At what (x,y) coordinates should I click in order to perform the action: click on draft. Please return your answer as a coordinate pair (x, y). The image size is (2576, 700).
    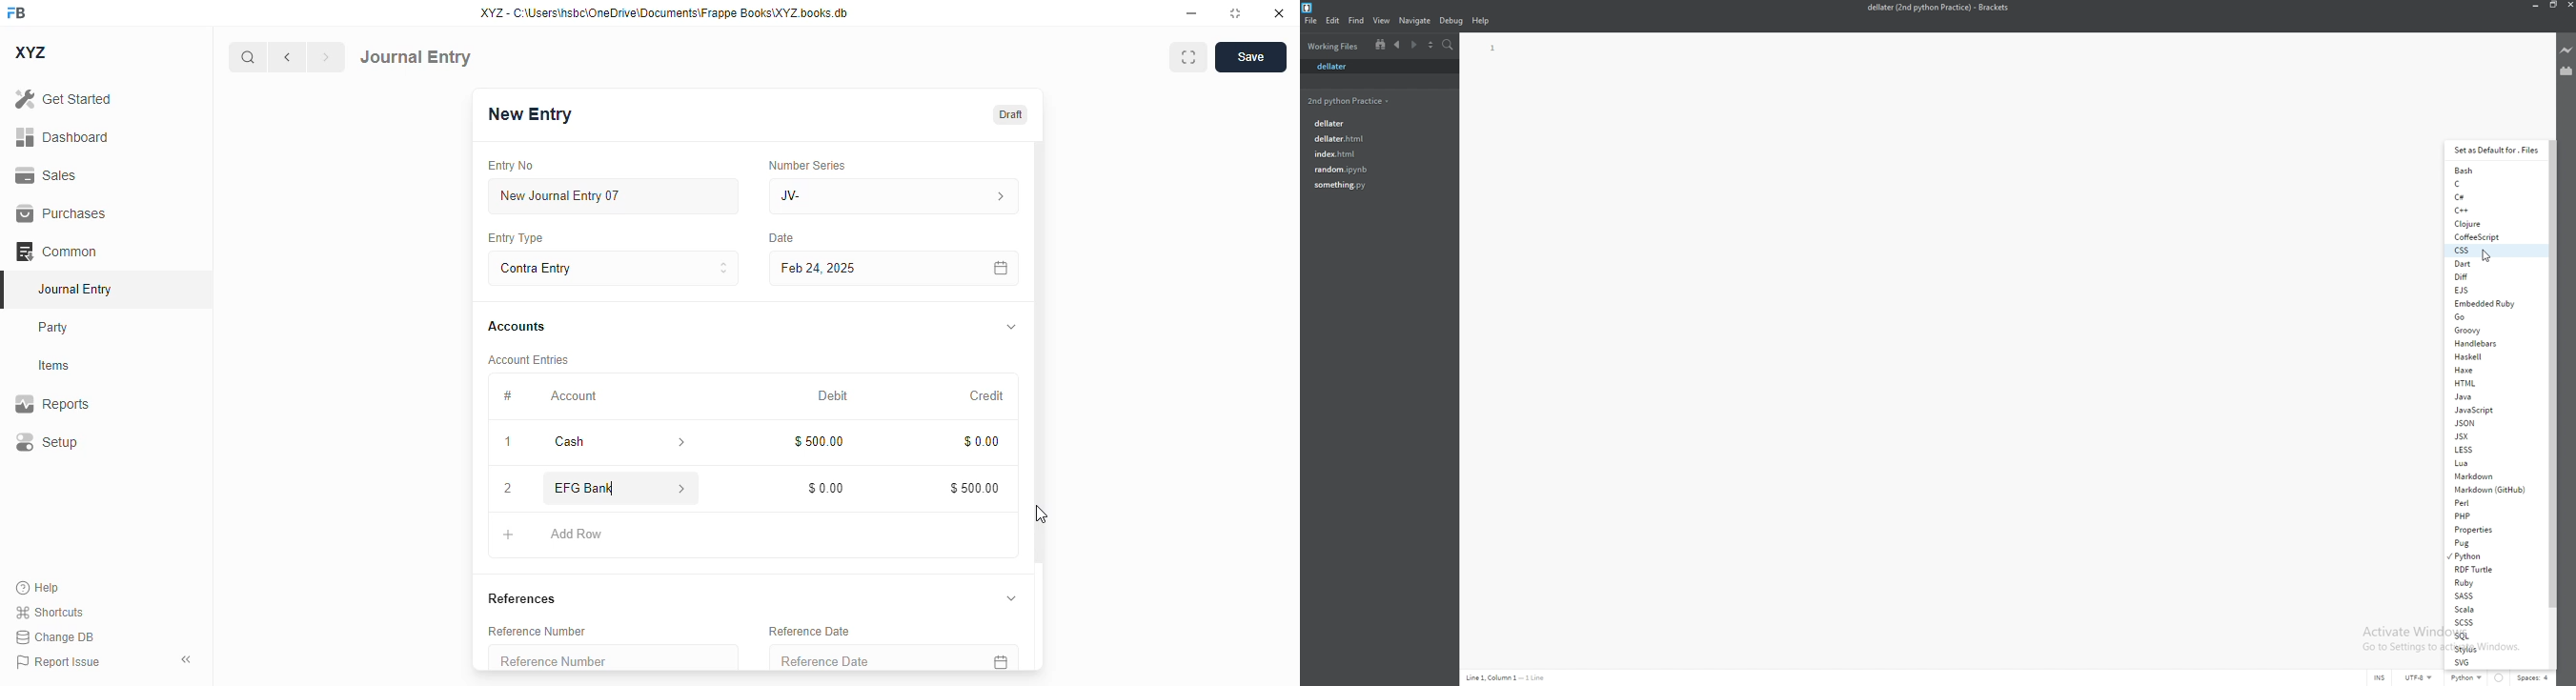
    Looking at the image, I should click on (1011, 113).